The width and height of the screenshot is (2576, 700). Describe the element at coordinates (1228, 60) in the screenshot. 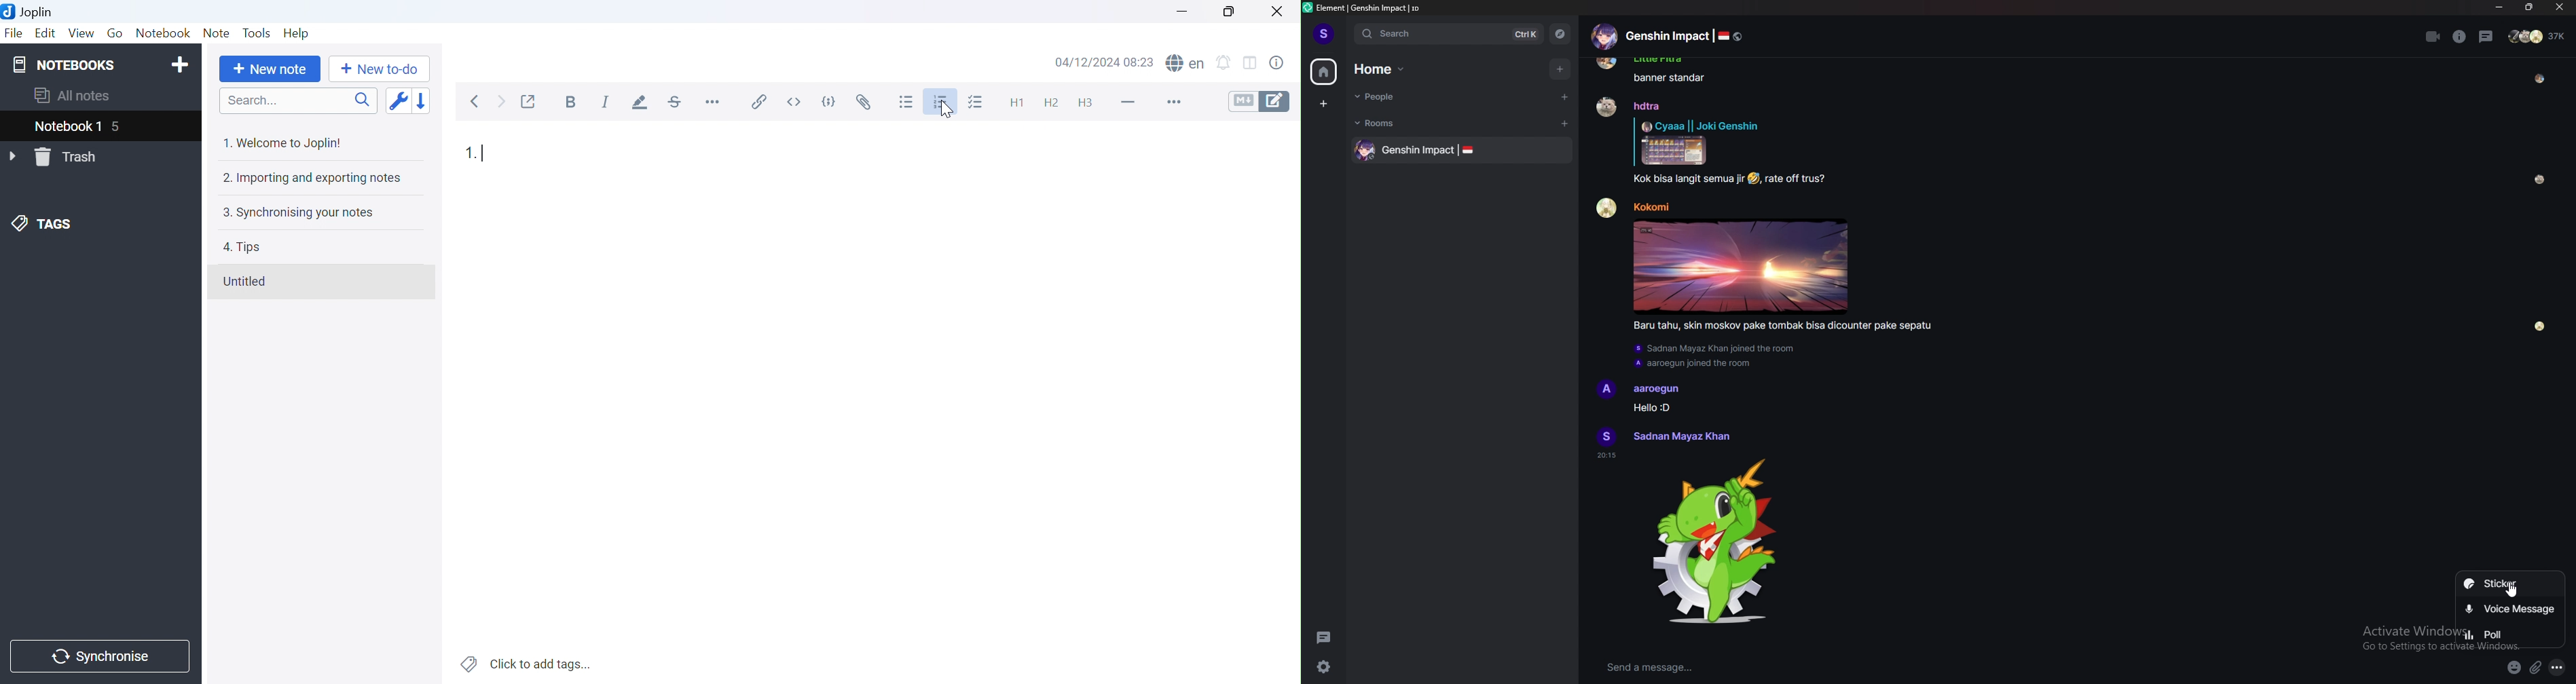

I see `Set alarm` at that location.